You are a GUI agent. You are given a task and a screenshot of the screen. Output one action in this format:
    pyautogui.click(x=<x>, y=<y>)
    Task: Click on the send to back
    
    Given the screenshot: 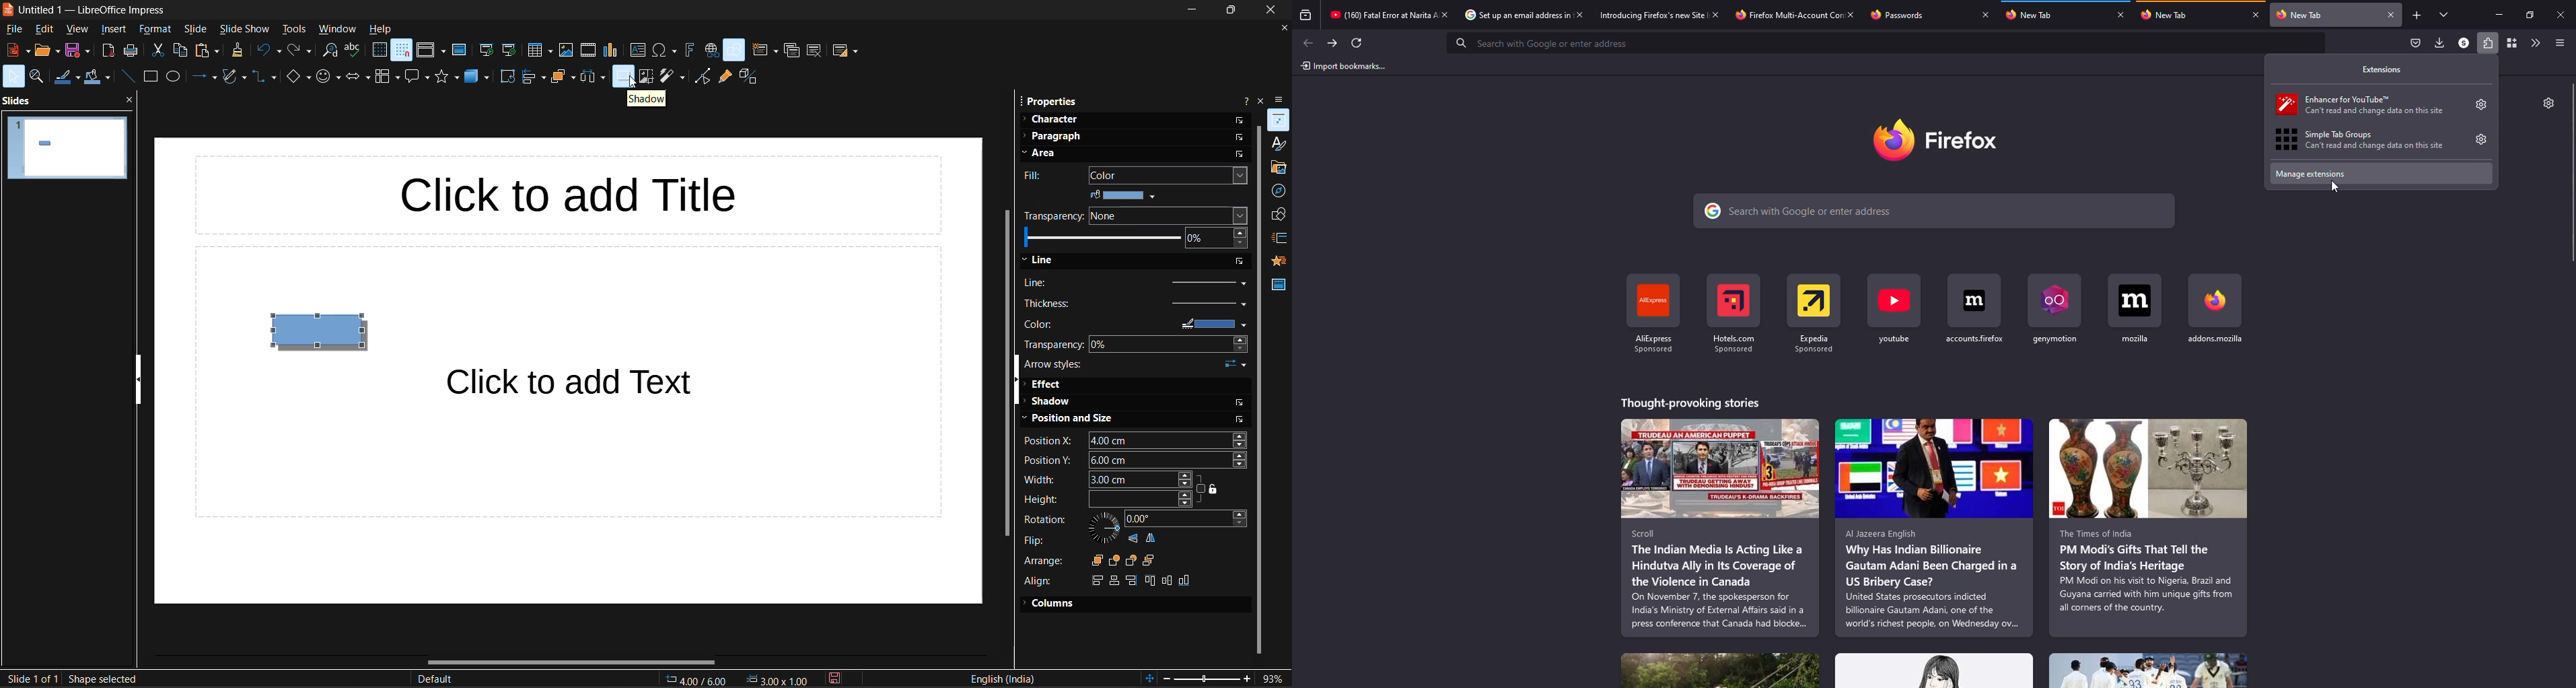 What is the action you would take?
    pyautogui.click(x=1155, y=558)
    